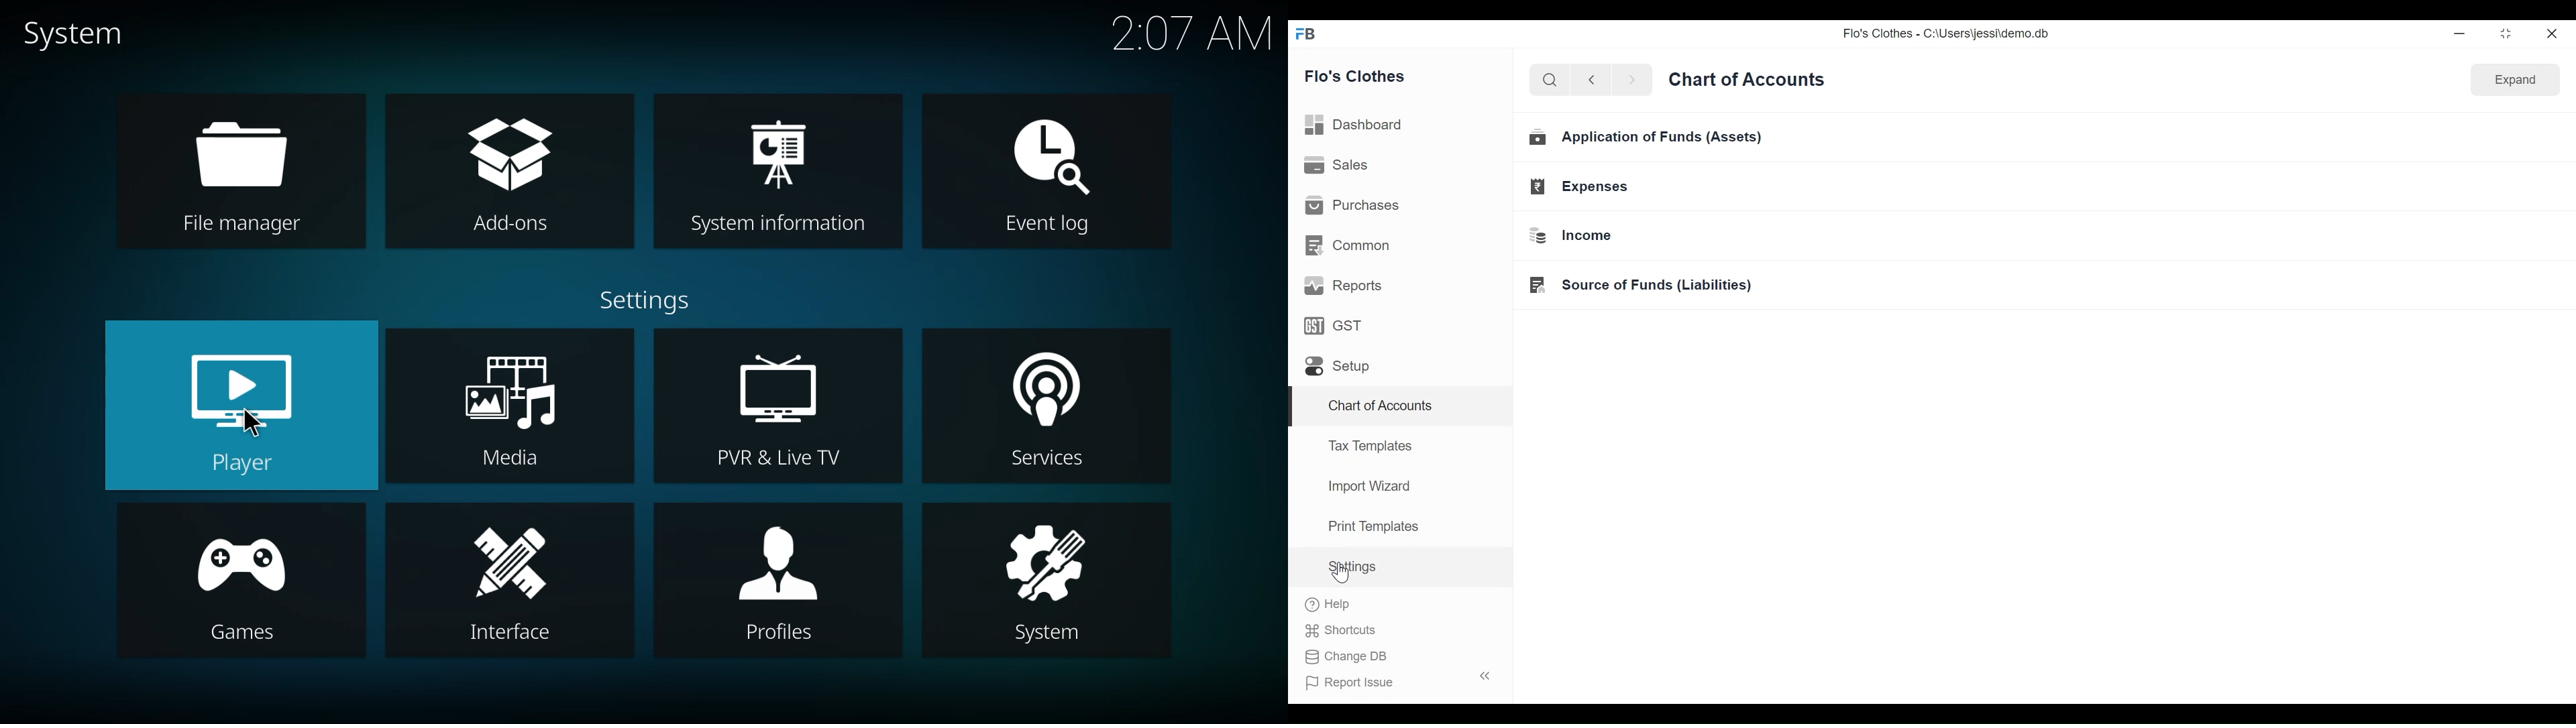  Describe the element at coordinates (2457, 33) in the screenshot. I see `Minimize` at that location.